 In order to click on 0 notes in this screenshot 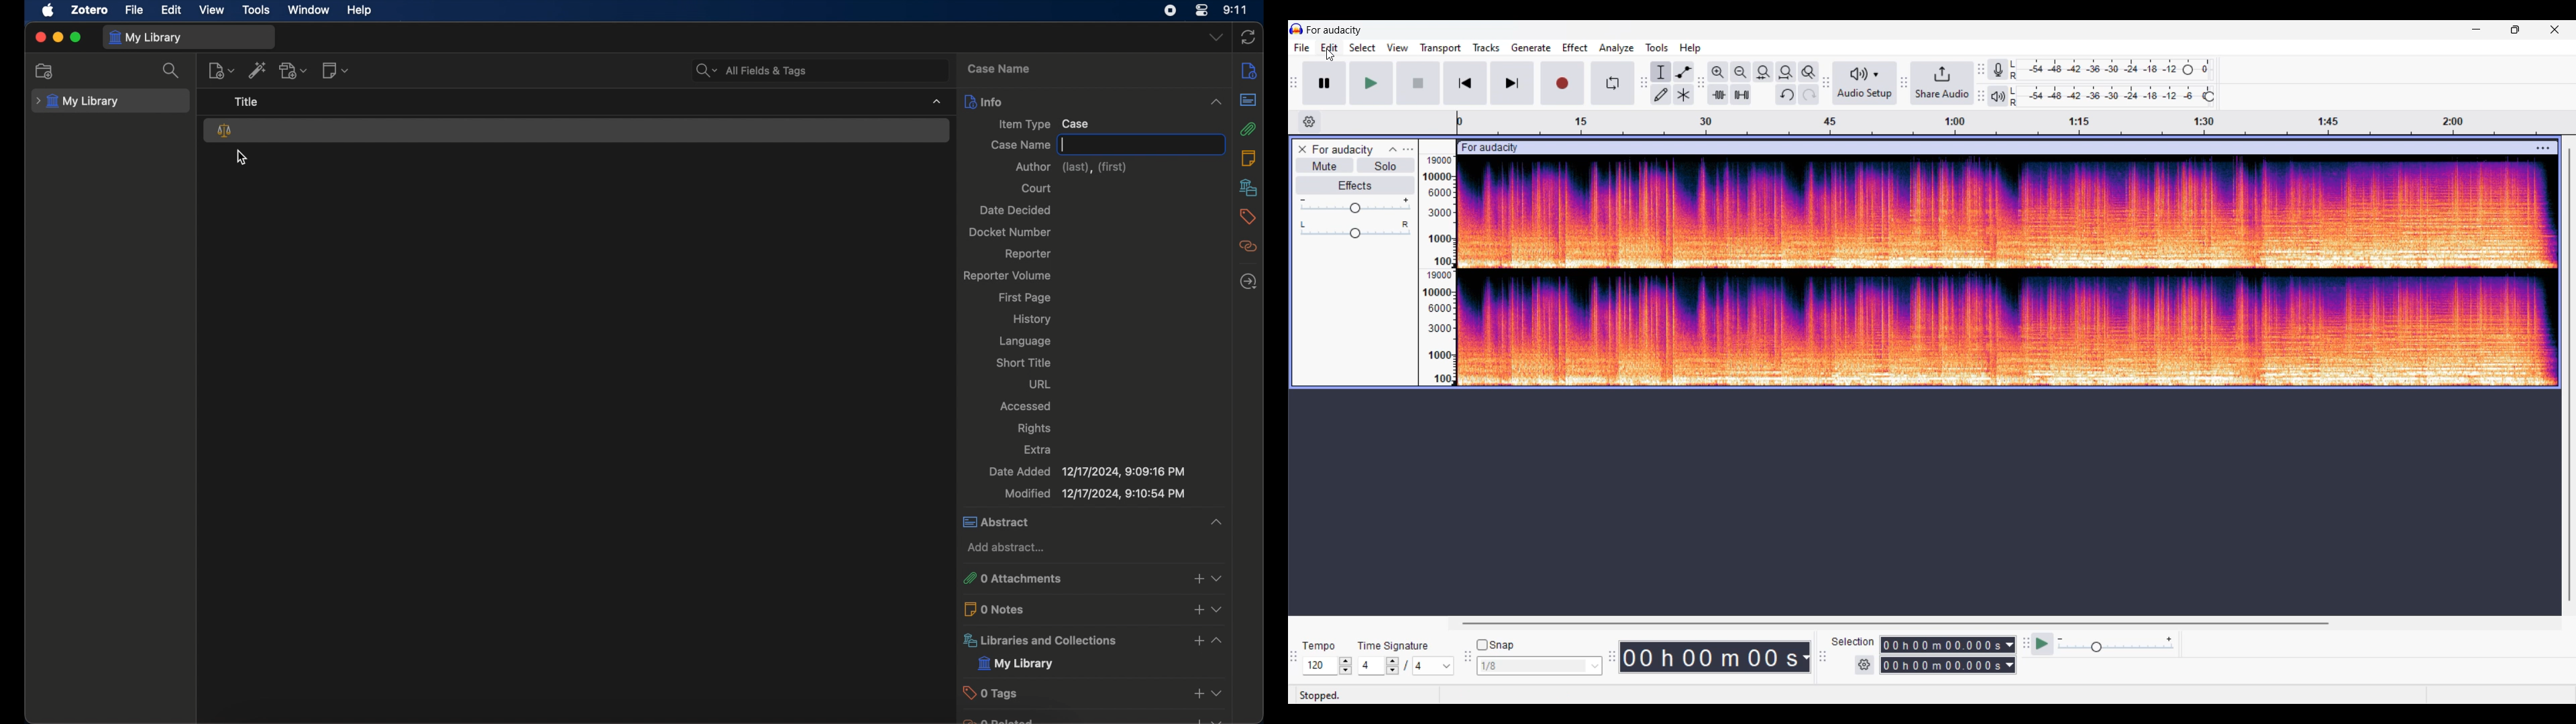, I will do `click(1092, 610)`.